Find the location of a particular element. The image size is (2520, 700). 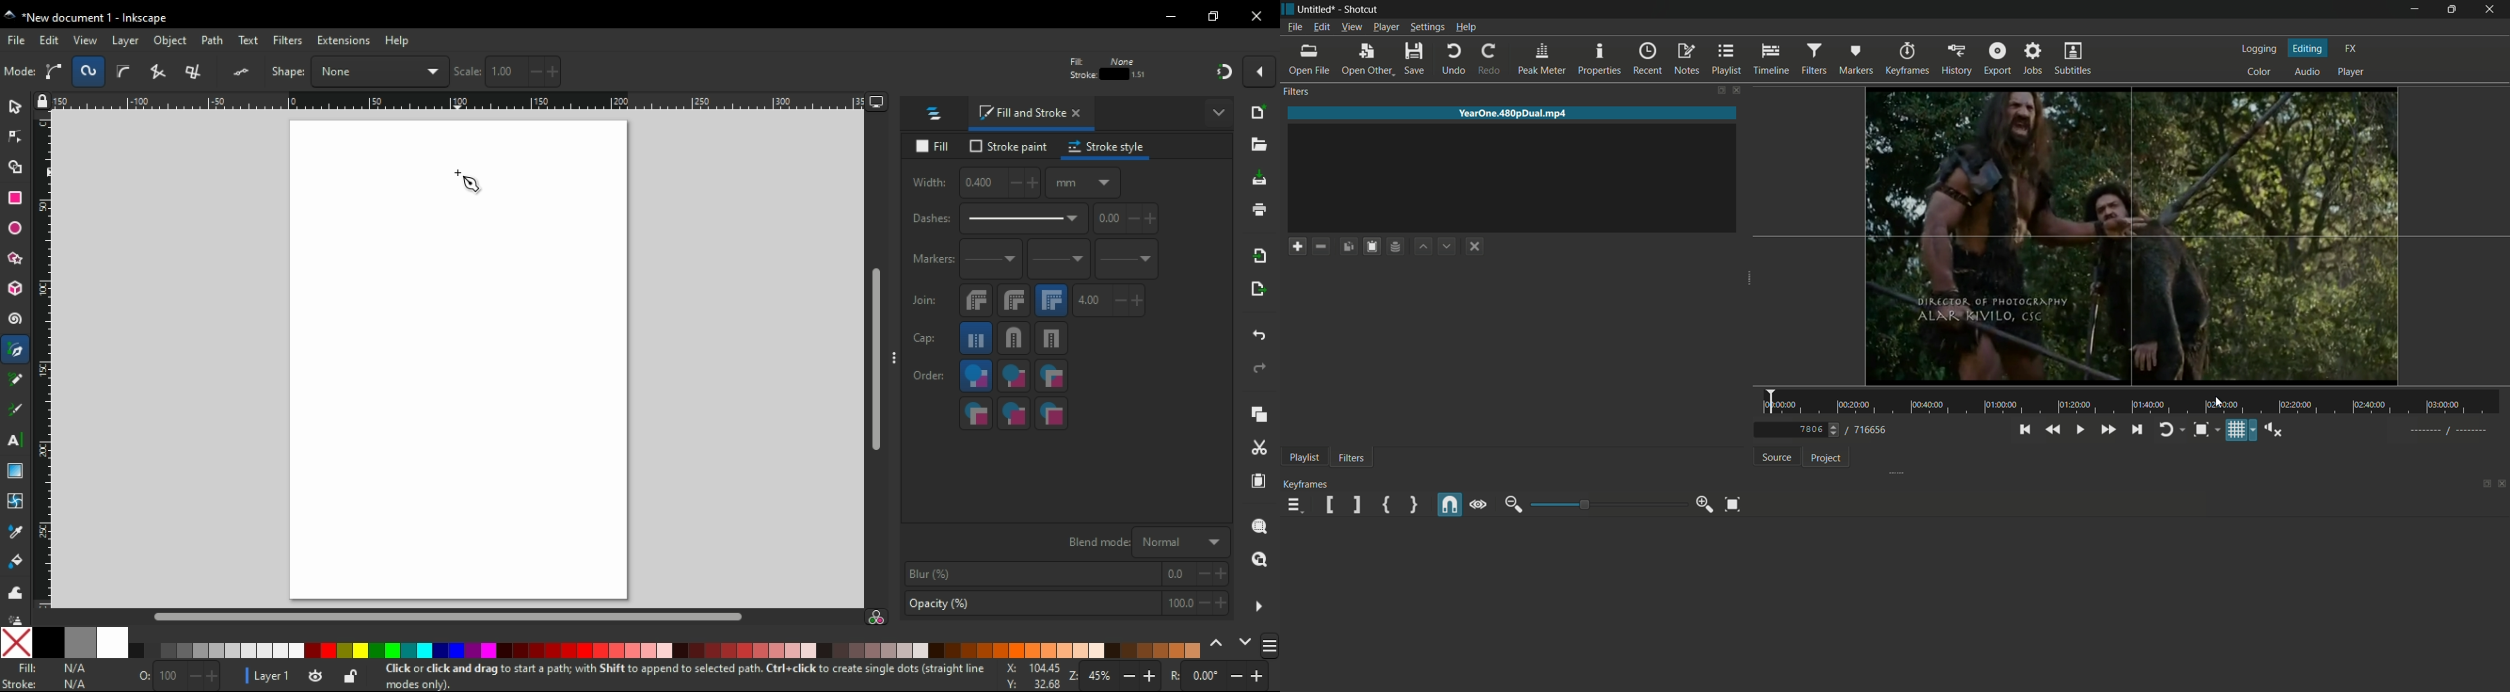

text is located at coordinates (250, 41).